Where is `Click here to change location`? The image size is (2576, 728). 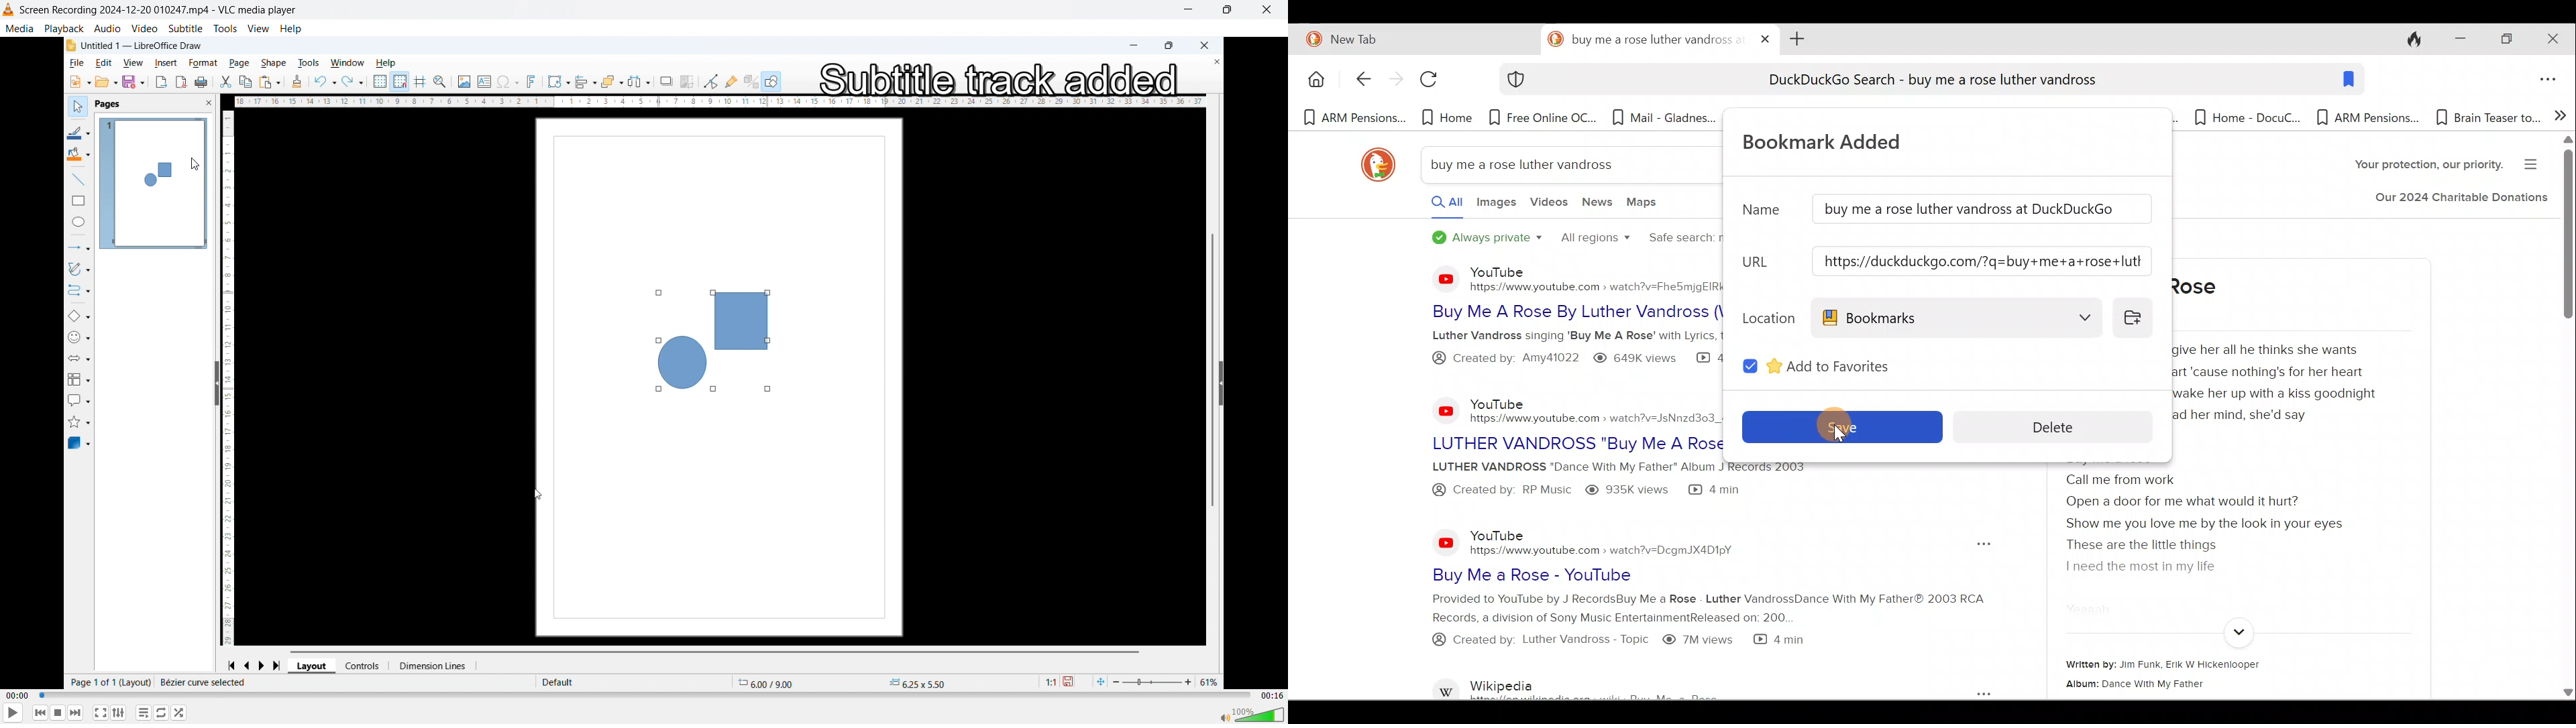 Click here to change location is located at coordinates (2137, 316).